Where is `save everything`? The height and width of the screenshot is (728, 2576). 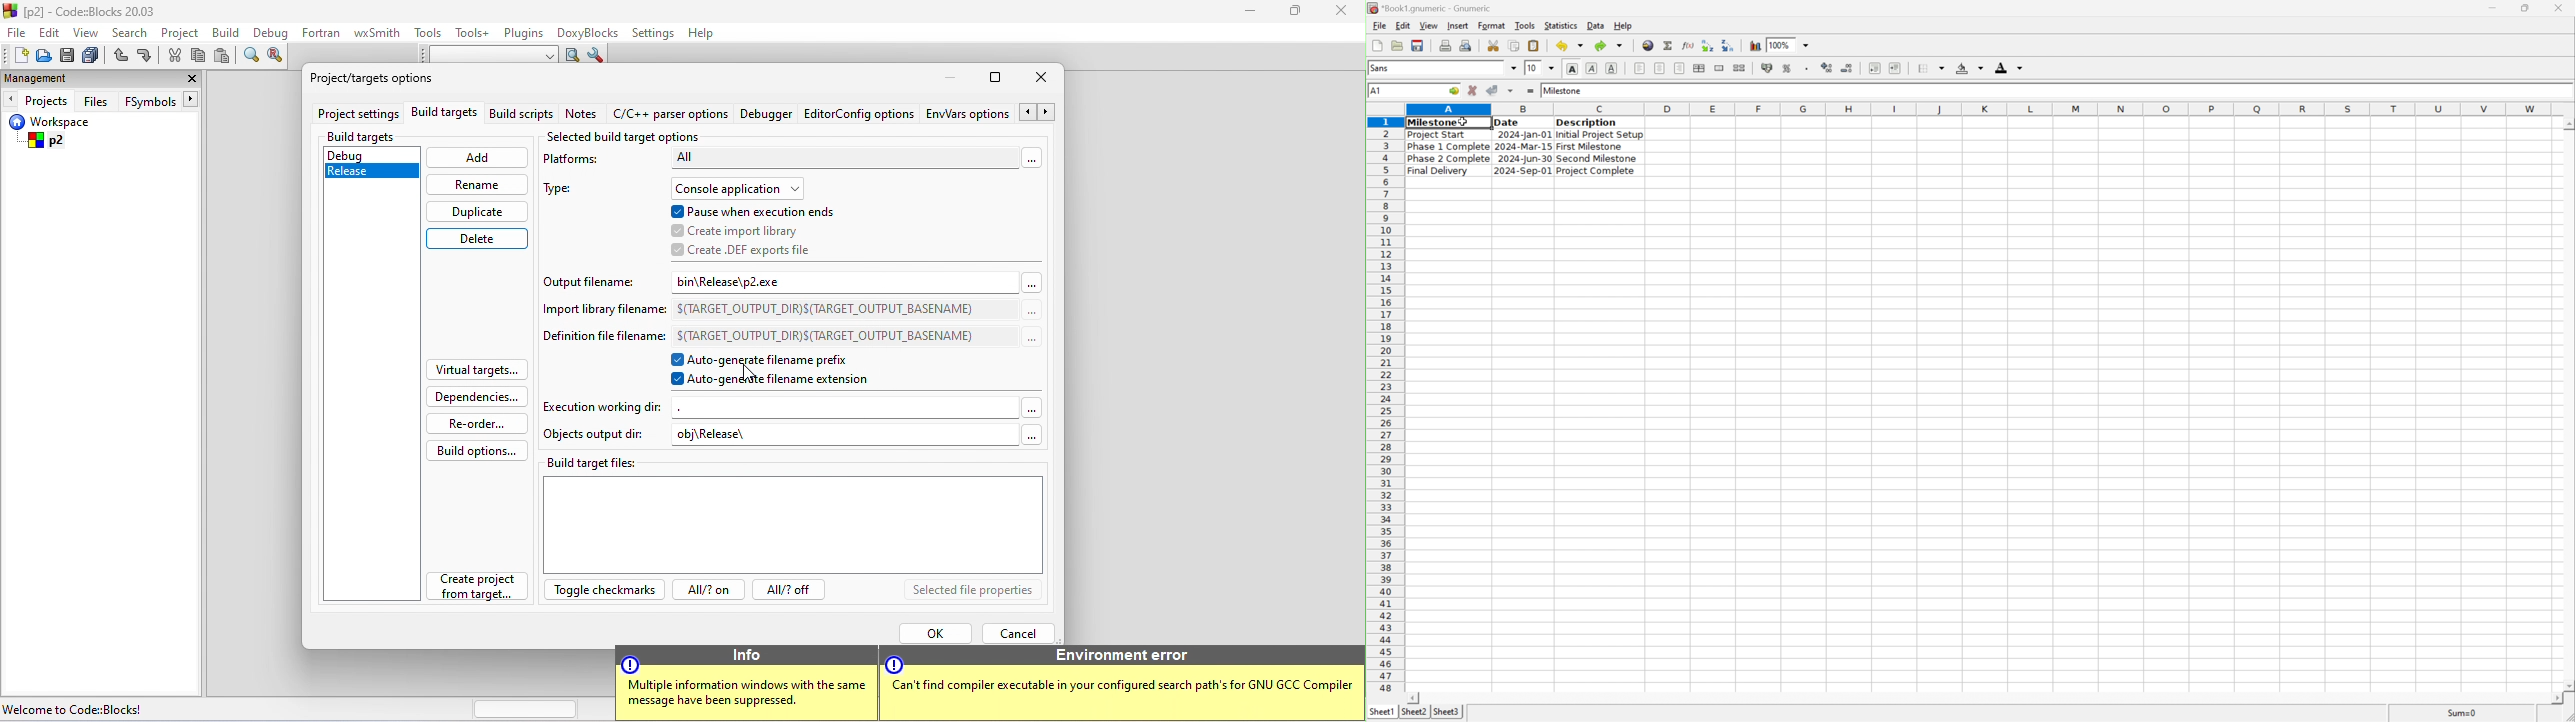
save everything is located at coordinates (94, 55).